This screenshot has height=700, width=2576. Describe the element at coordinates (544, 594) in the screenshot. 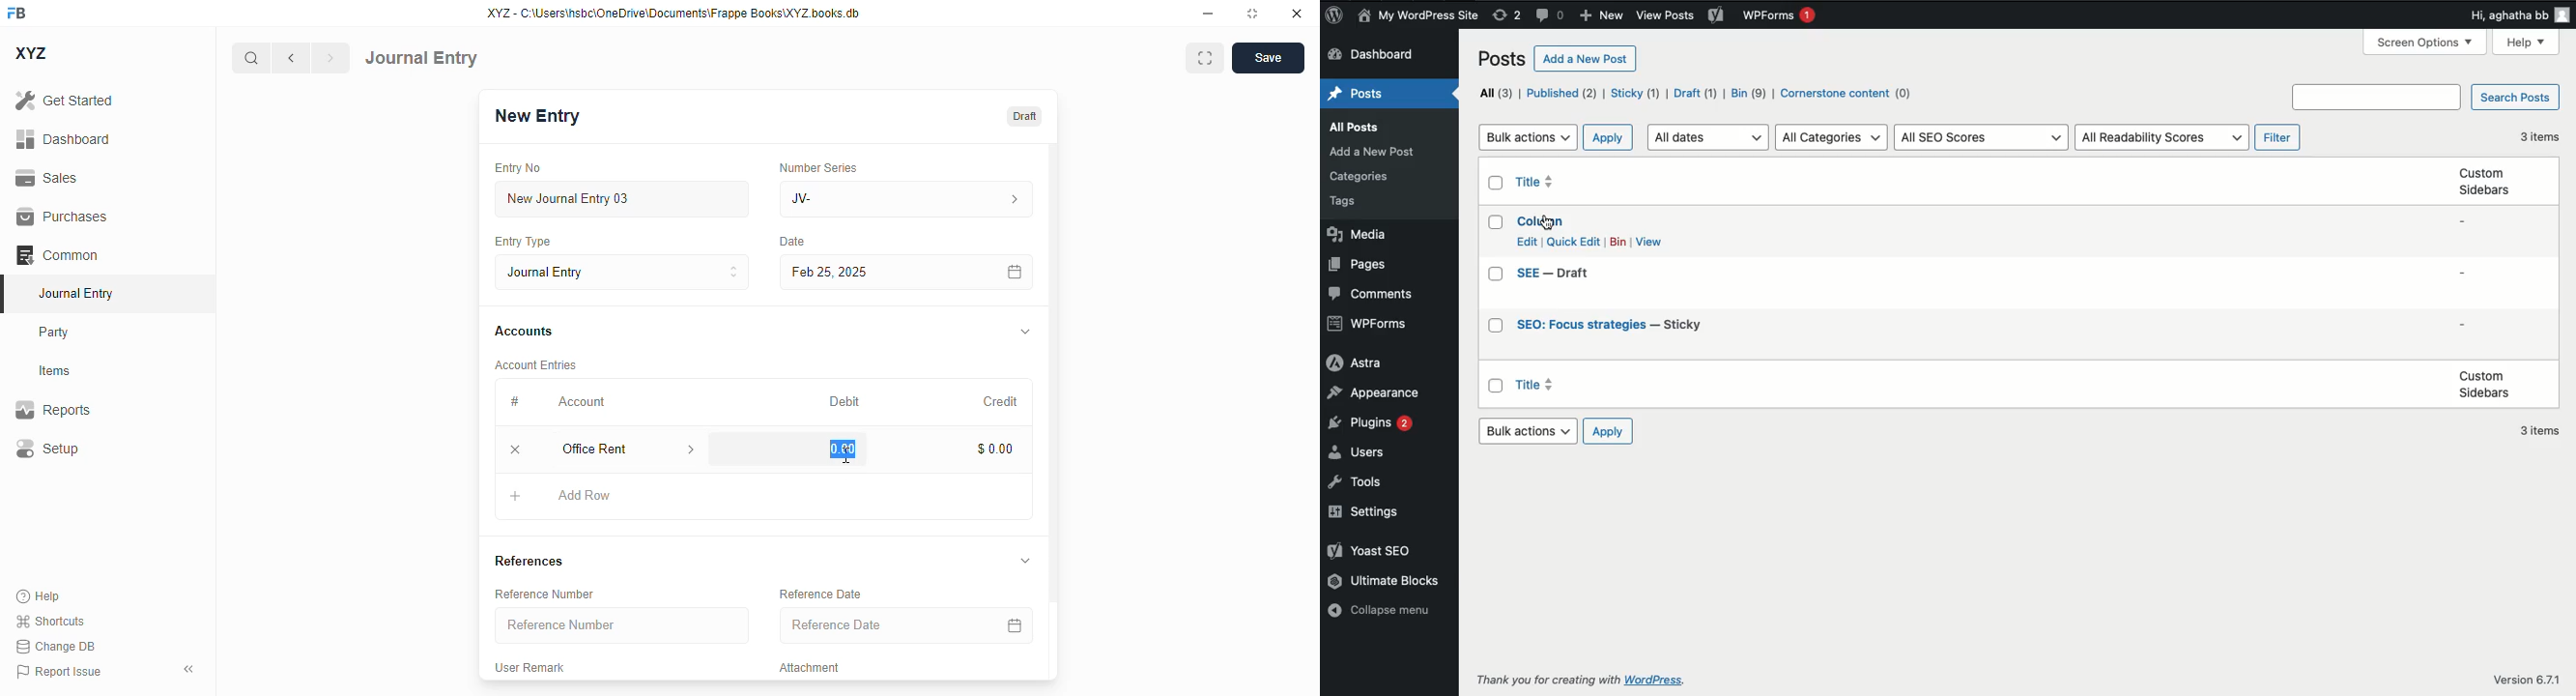

I see `reference number` at that location.